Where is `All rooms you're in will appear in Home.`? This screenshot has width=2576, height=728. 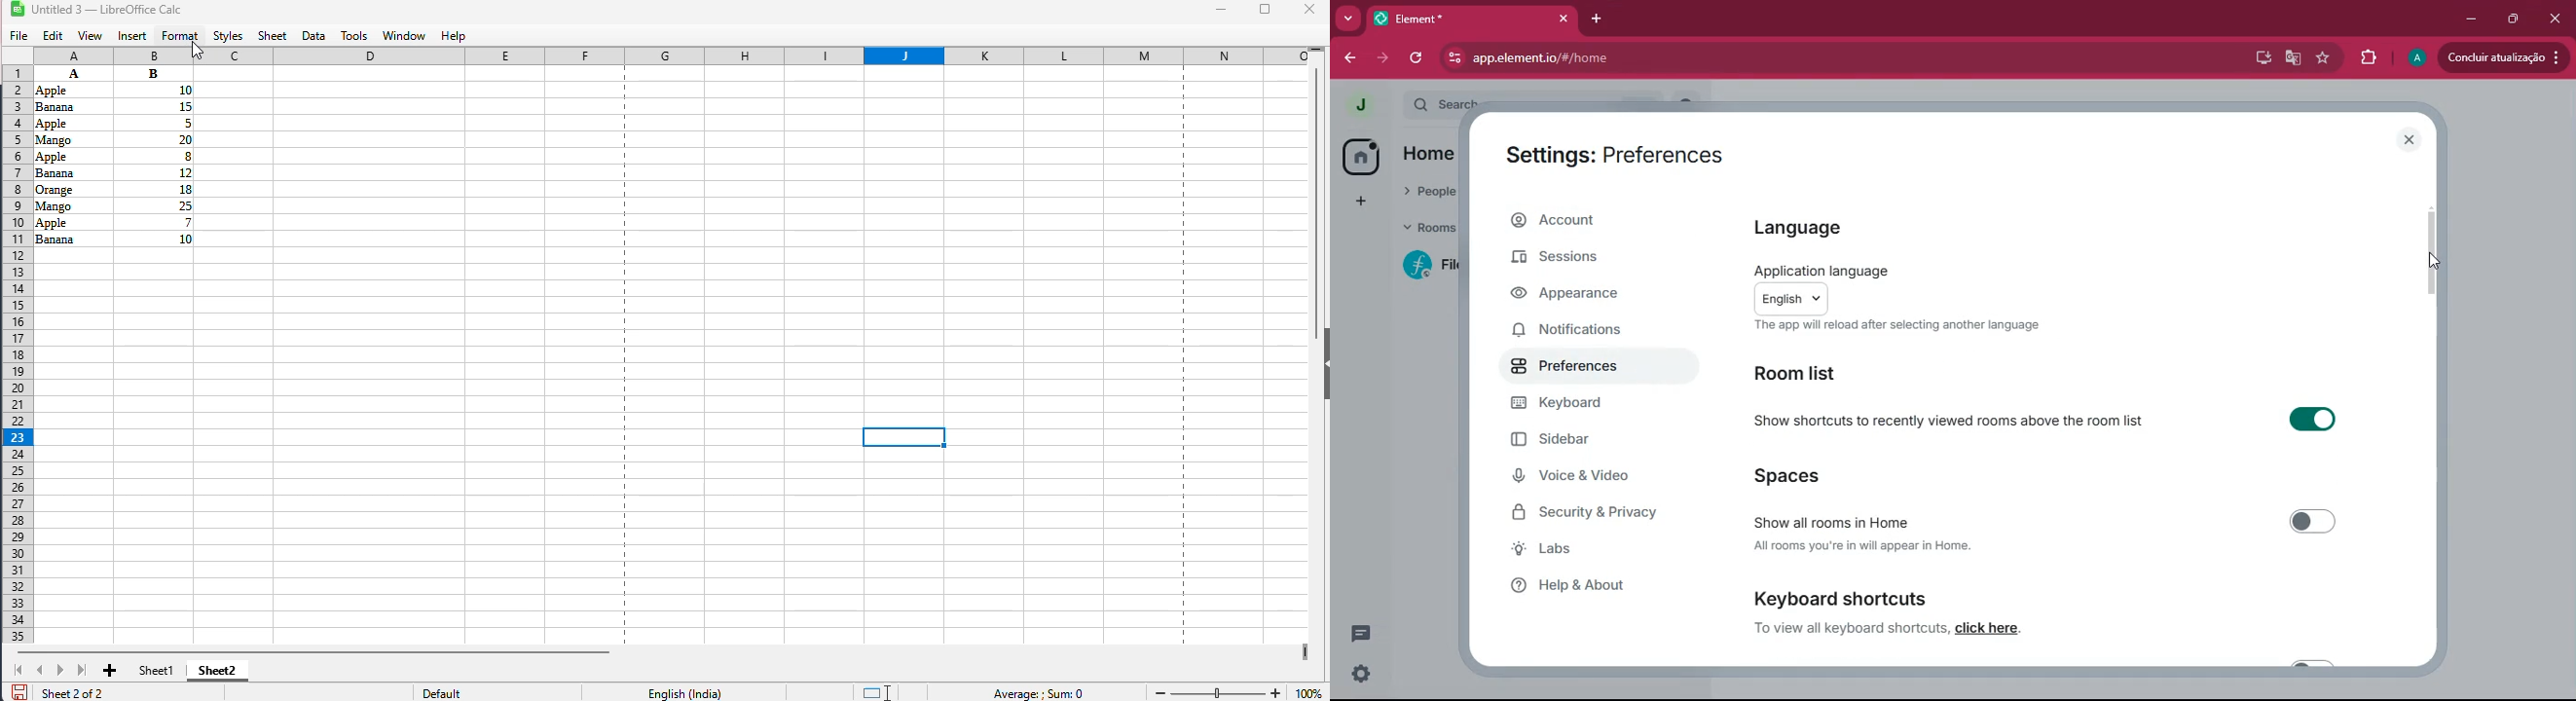 All rooms you're in will appear in Home. is located at coordinates (1882, 546).